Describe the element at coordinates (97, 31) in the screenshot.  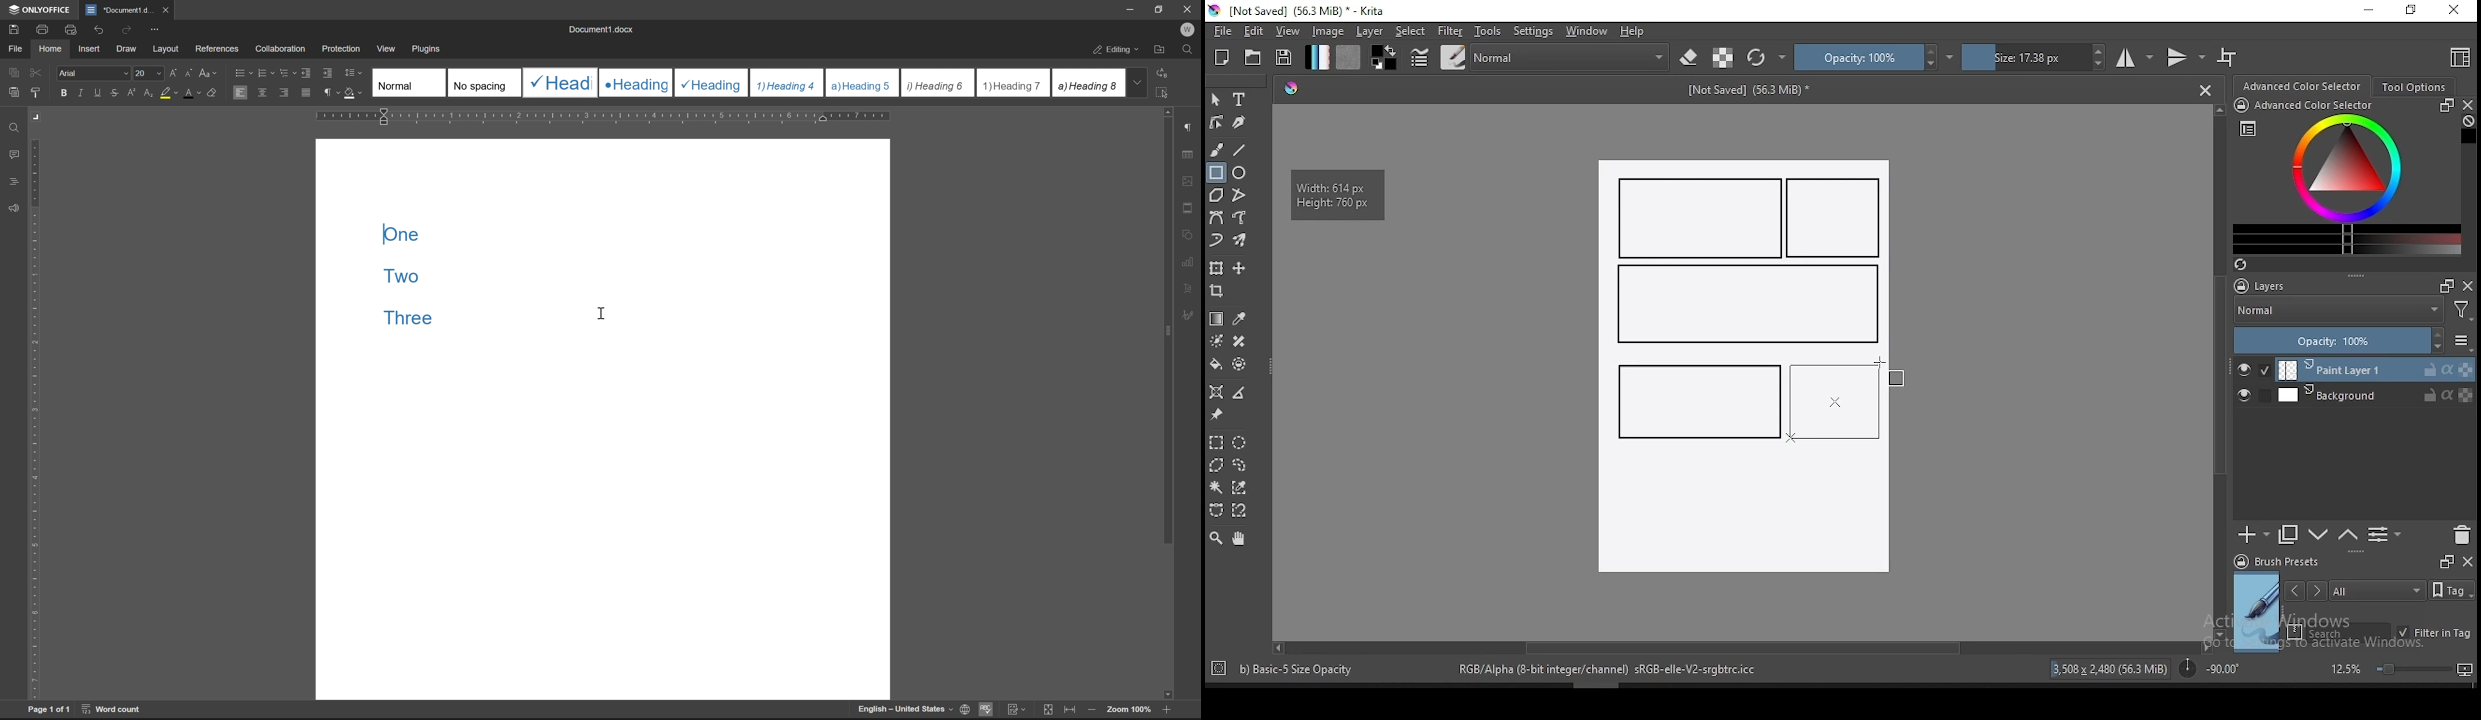
I see `undo` at that location.